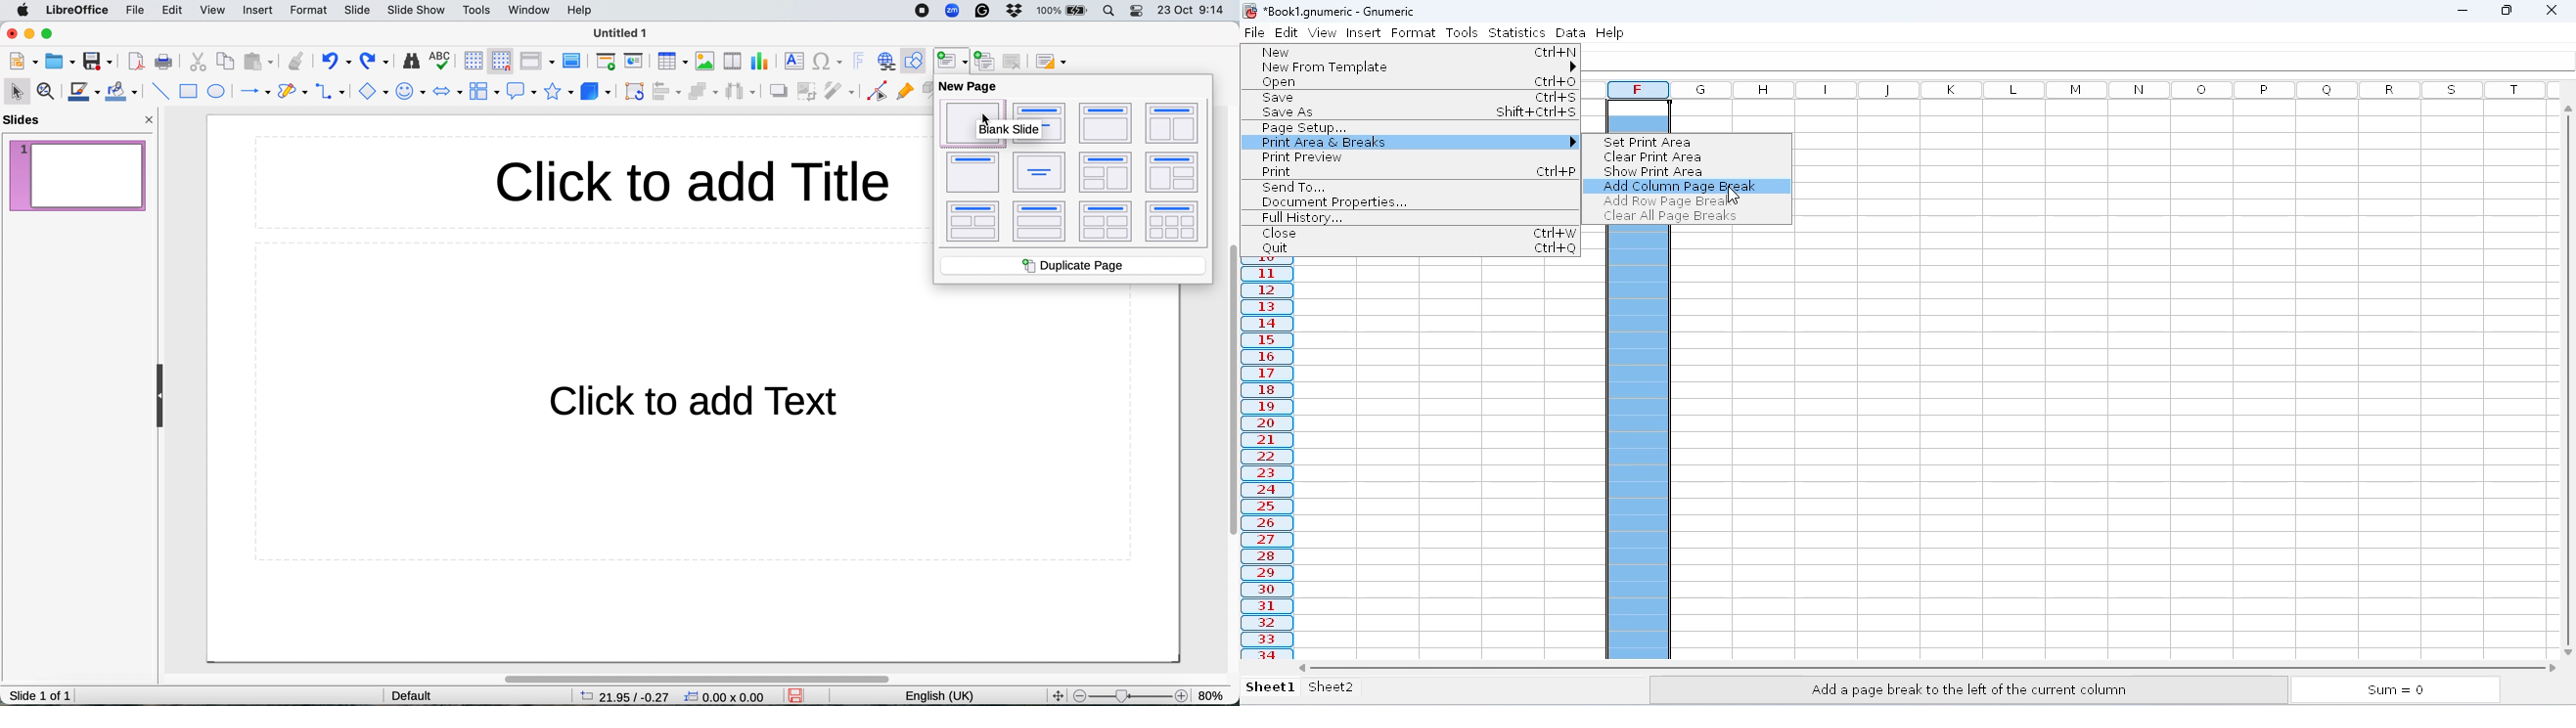 The width and height of the screenshot is (2576, 728). What do you see at coordinates (1041, 223) in the screenshot?
I see `title content over content` at bounding box center [1041, 223].